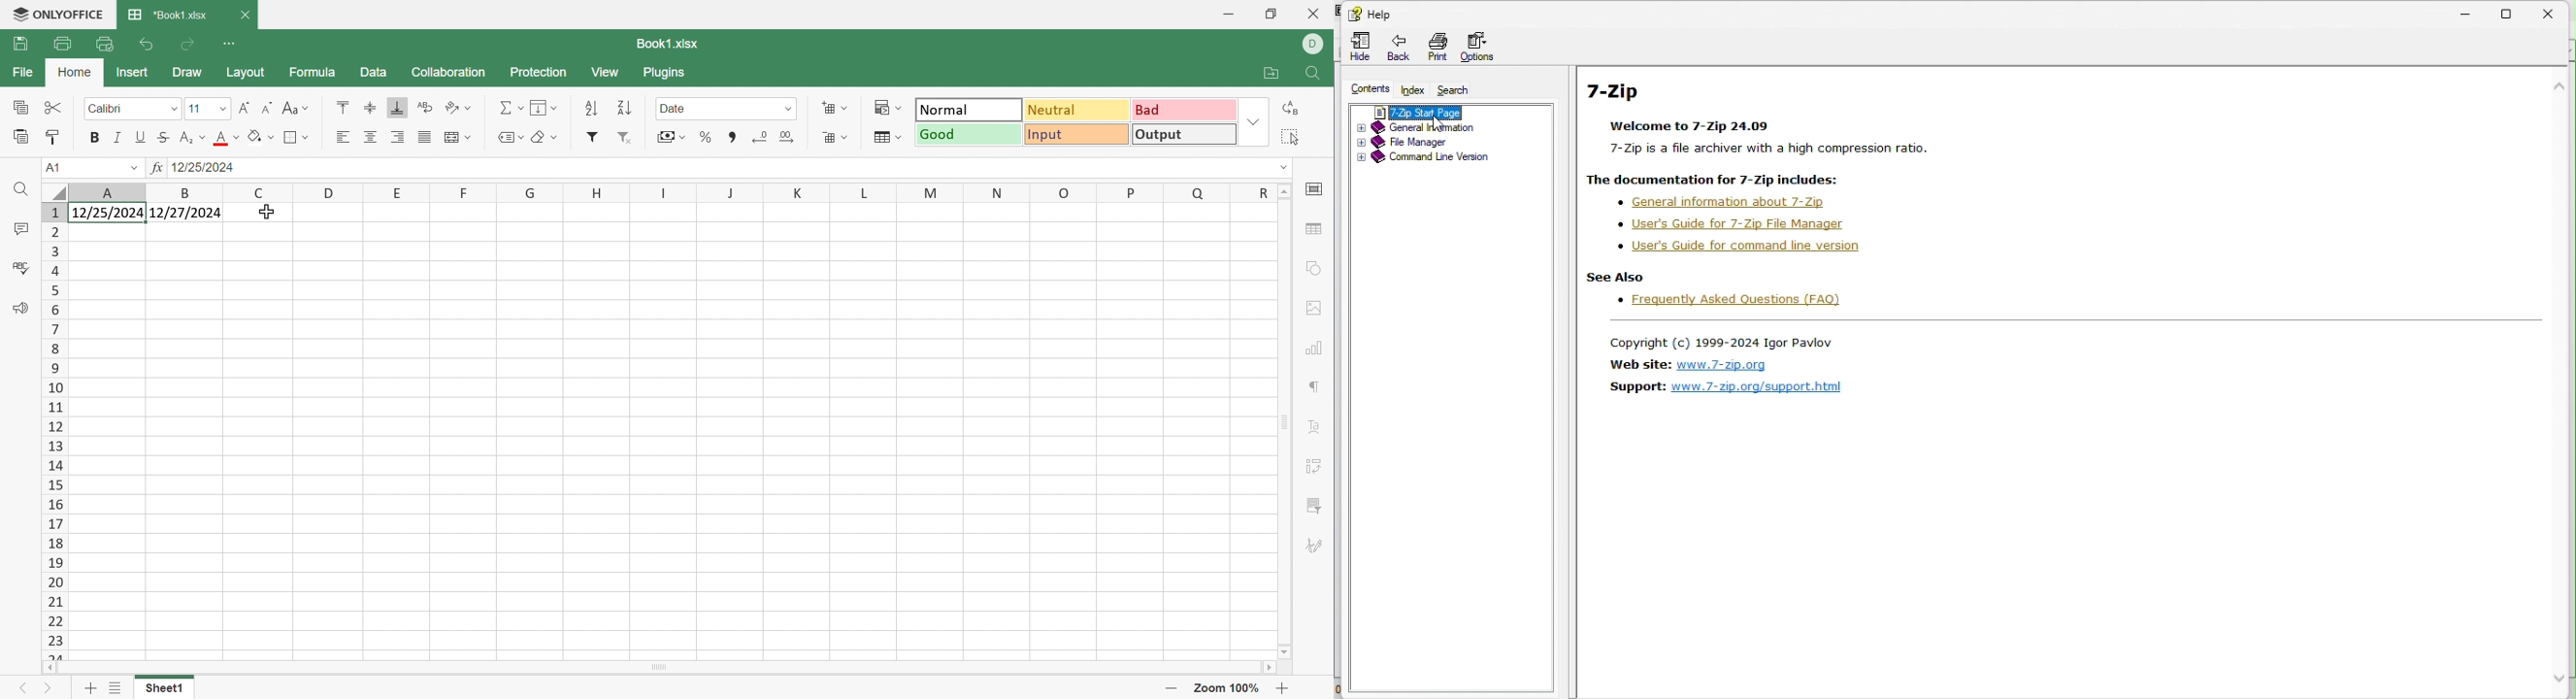  What do you see at coordinates (1287, 135) in the screenshot?
I see `Select all` at bounding box center [1287, 135].